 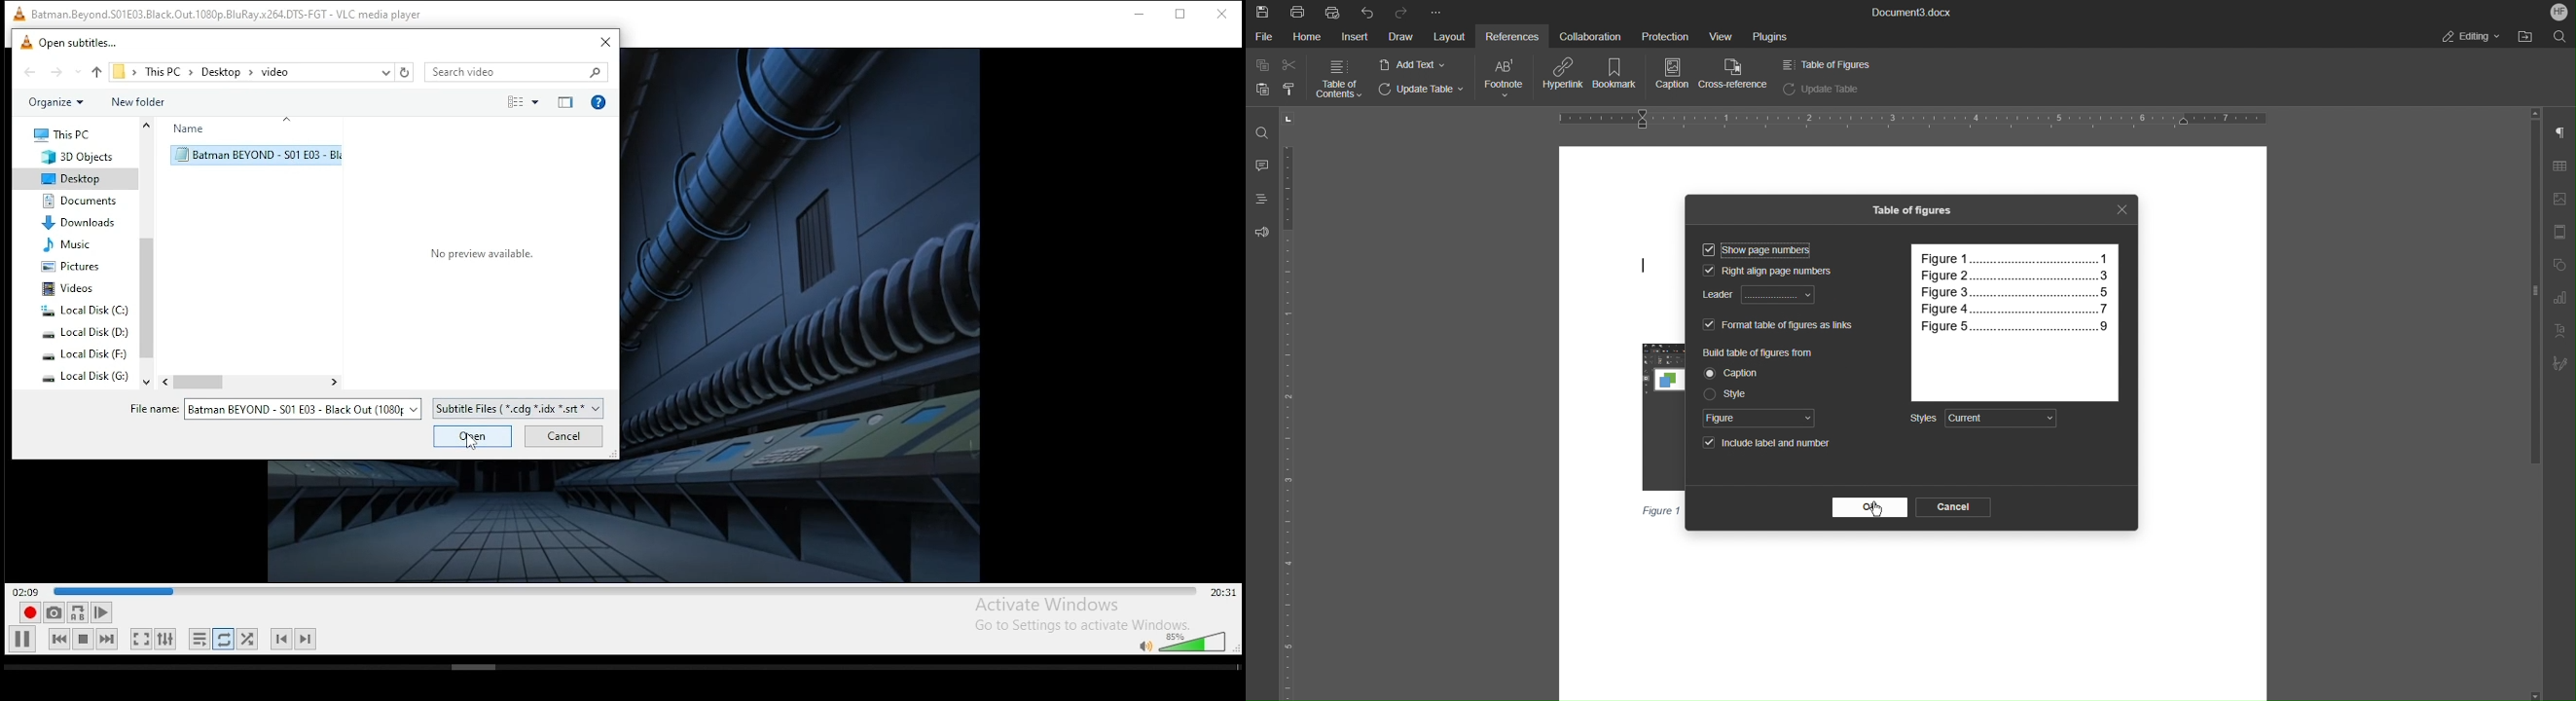 I want to click on refresh, so click(x=406, y=72).